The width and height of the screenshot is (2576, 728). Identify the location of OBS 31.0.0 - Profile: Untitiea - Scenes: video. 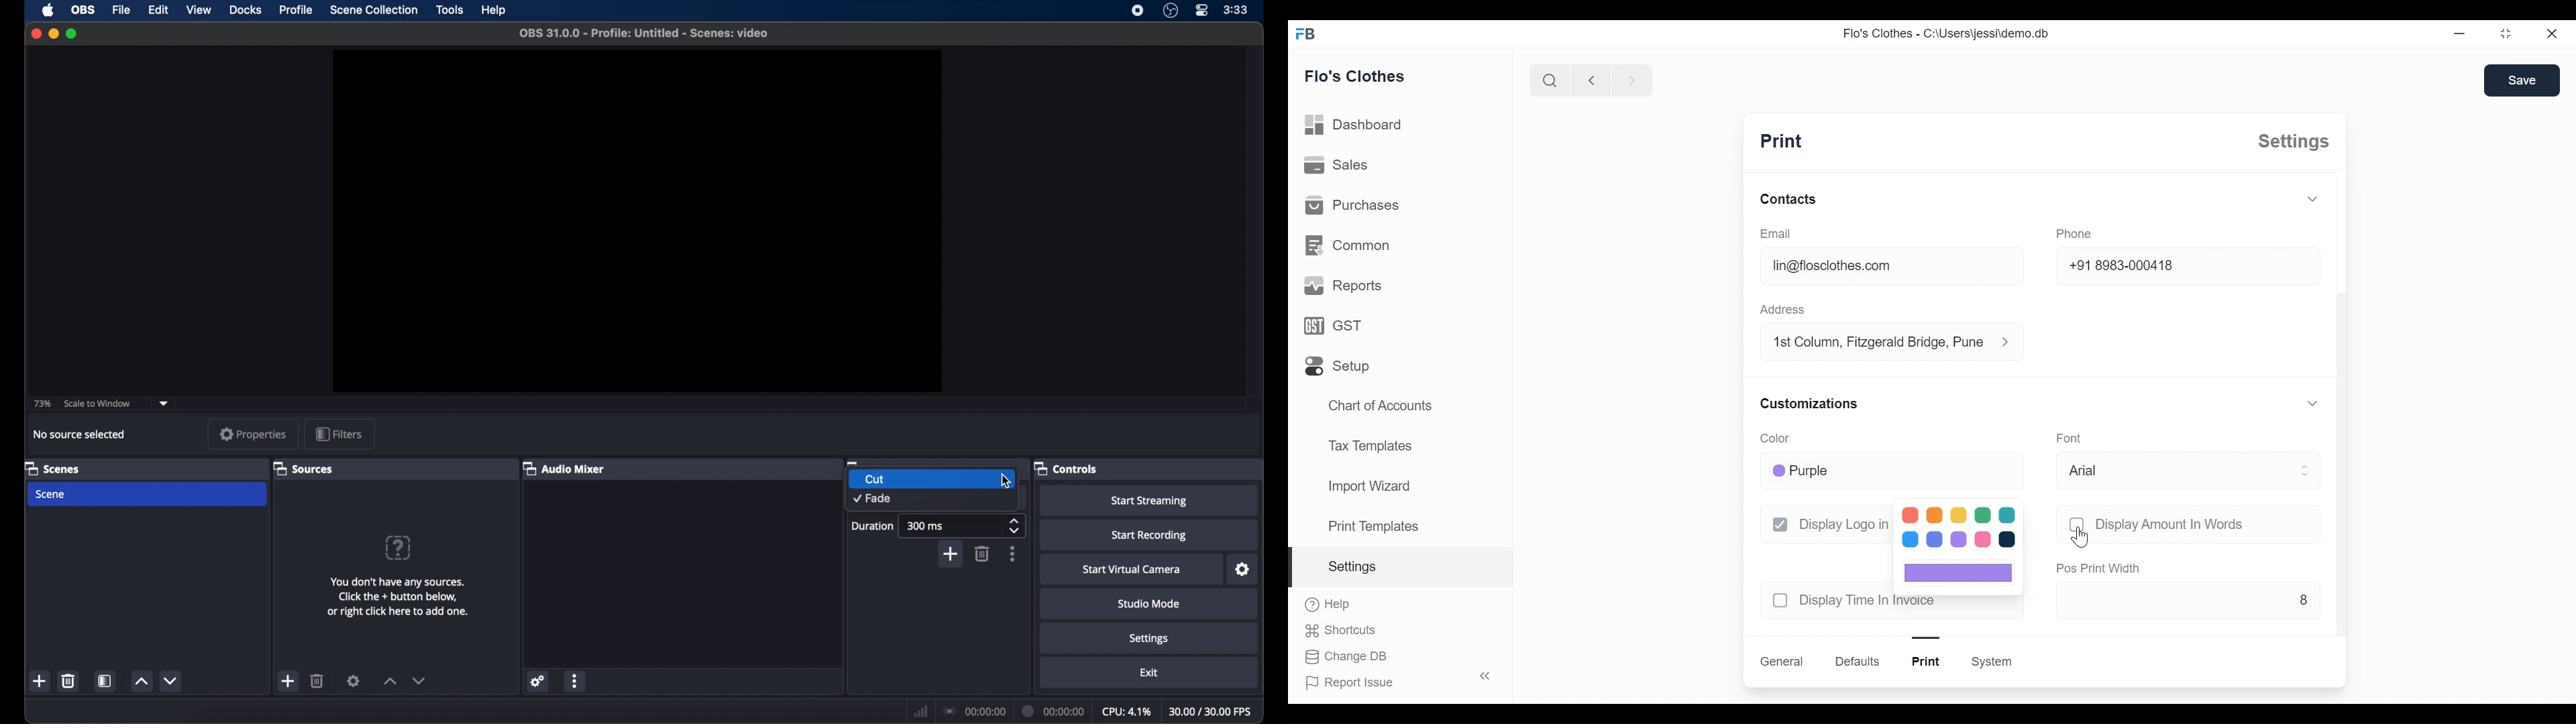
(646, 31).